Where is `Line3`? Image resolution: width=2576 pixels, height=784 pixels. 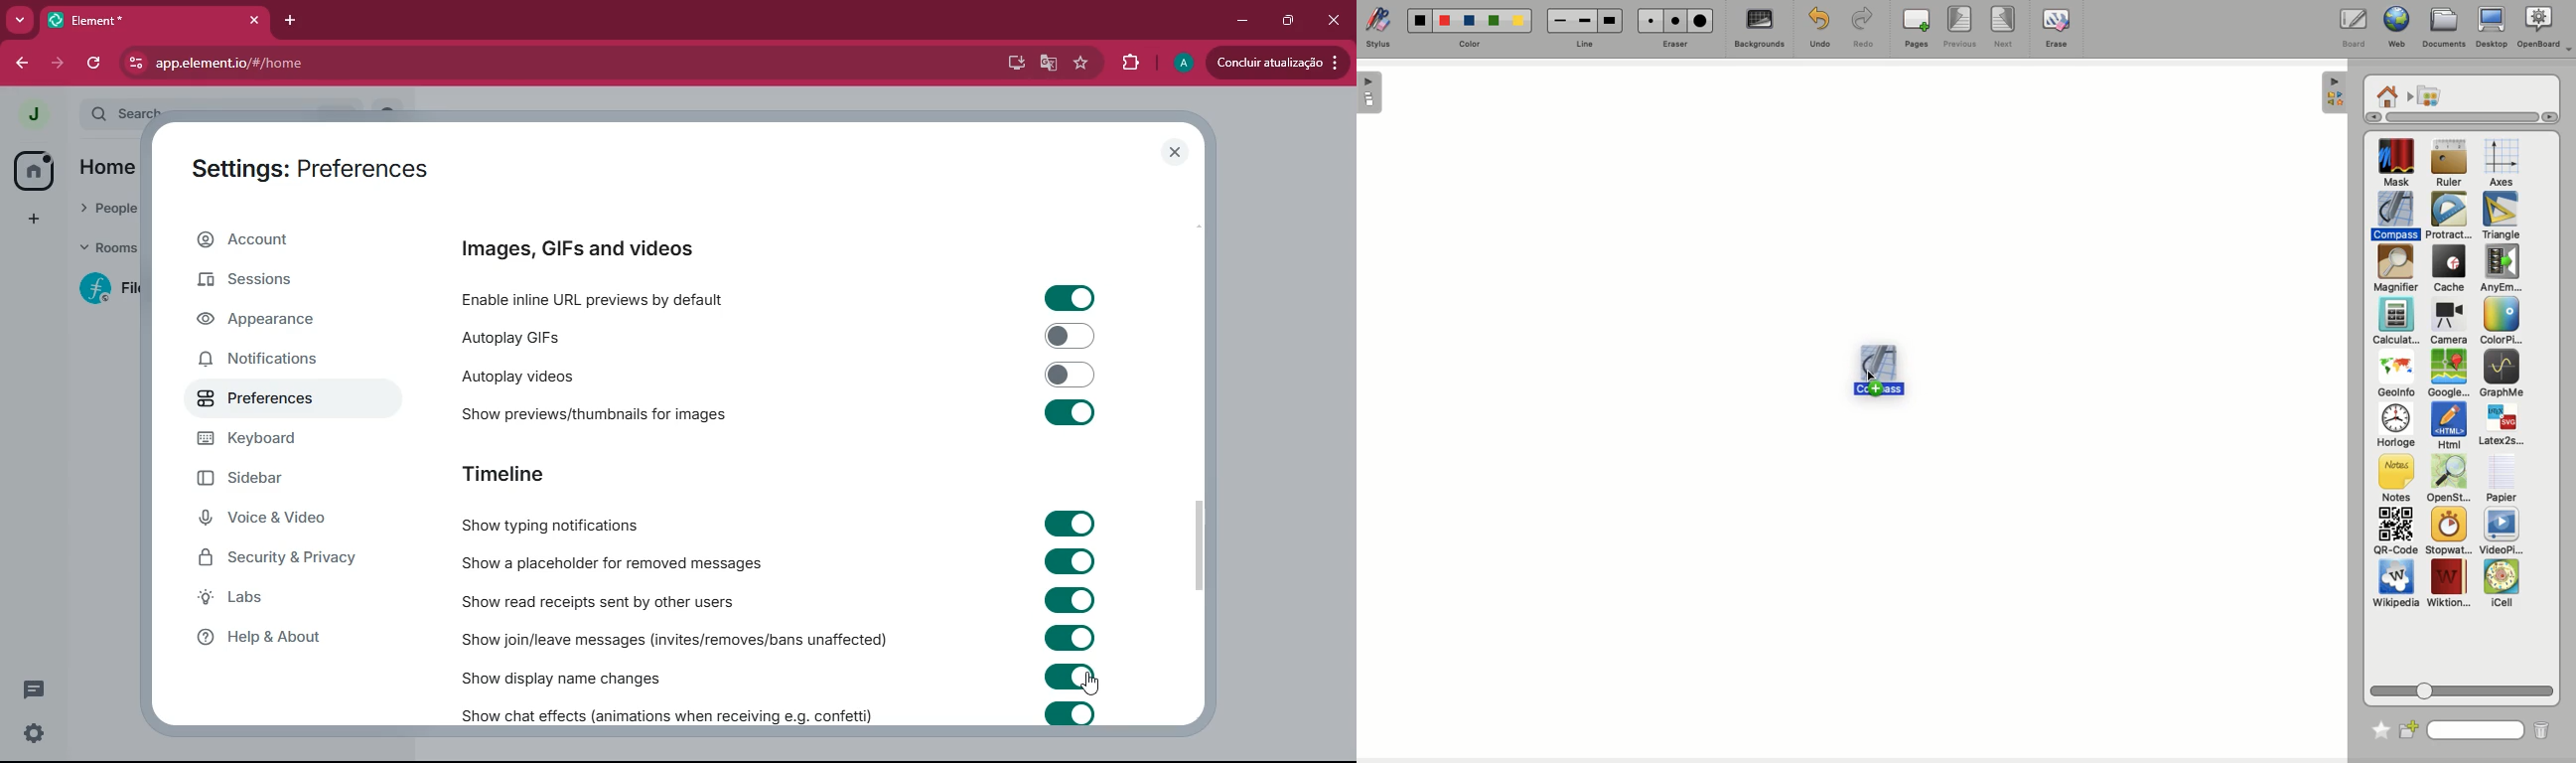
Line3 is located at coordinates (1608, 20).